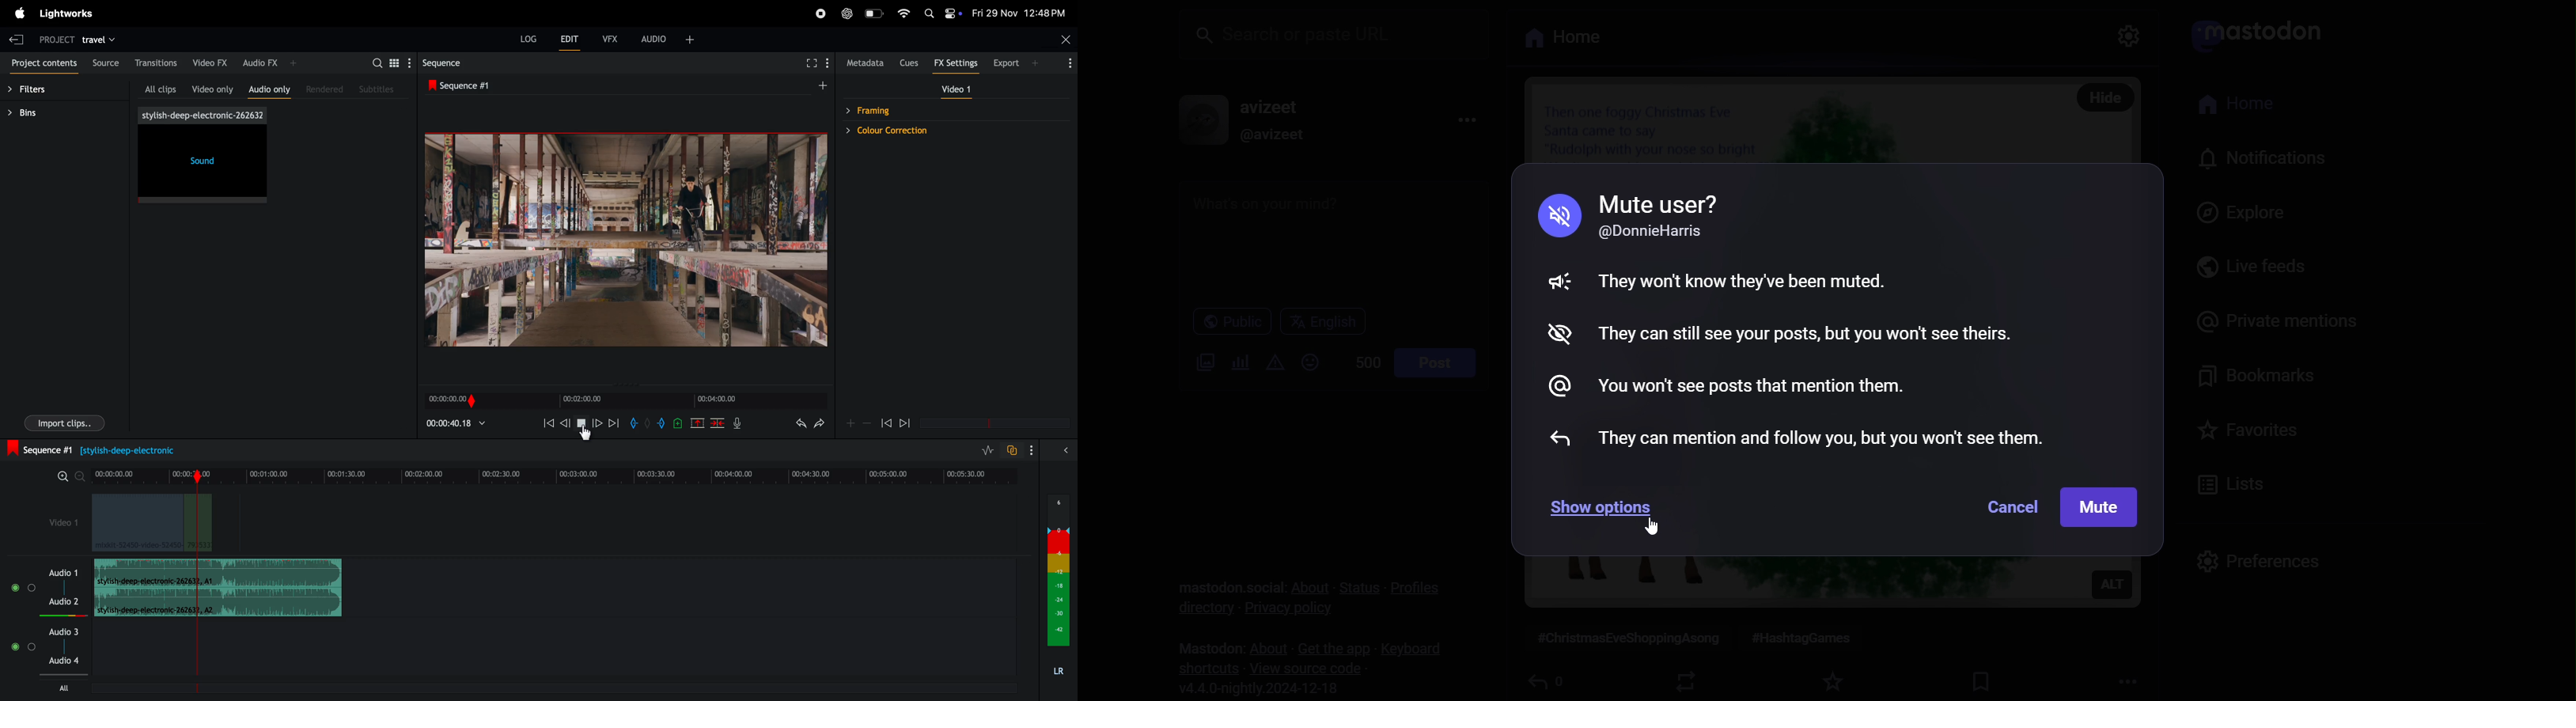 The width and height of the screenshot is (2576, 728). I want to click on transactions, so click(157, 63).